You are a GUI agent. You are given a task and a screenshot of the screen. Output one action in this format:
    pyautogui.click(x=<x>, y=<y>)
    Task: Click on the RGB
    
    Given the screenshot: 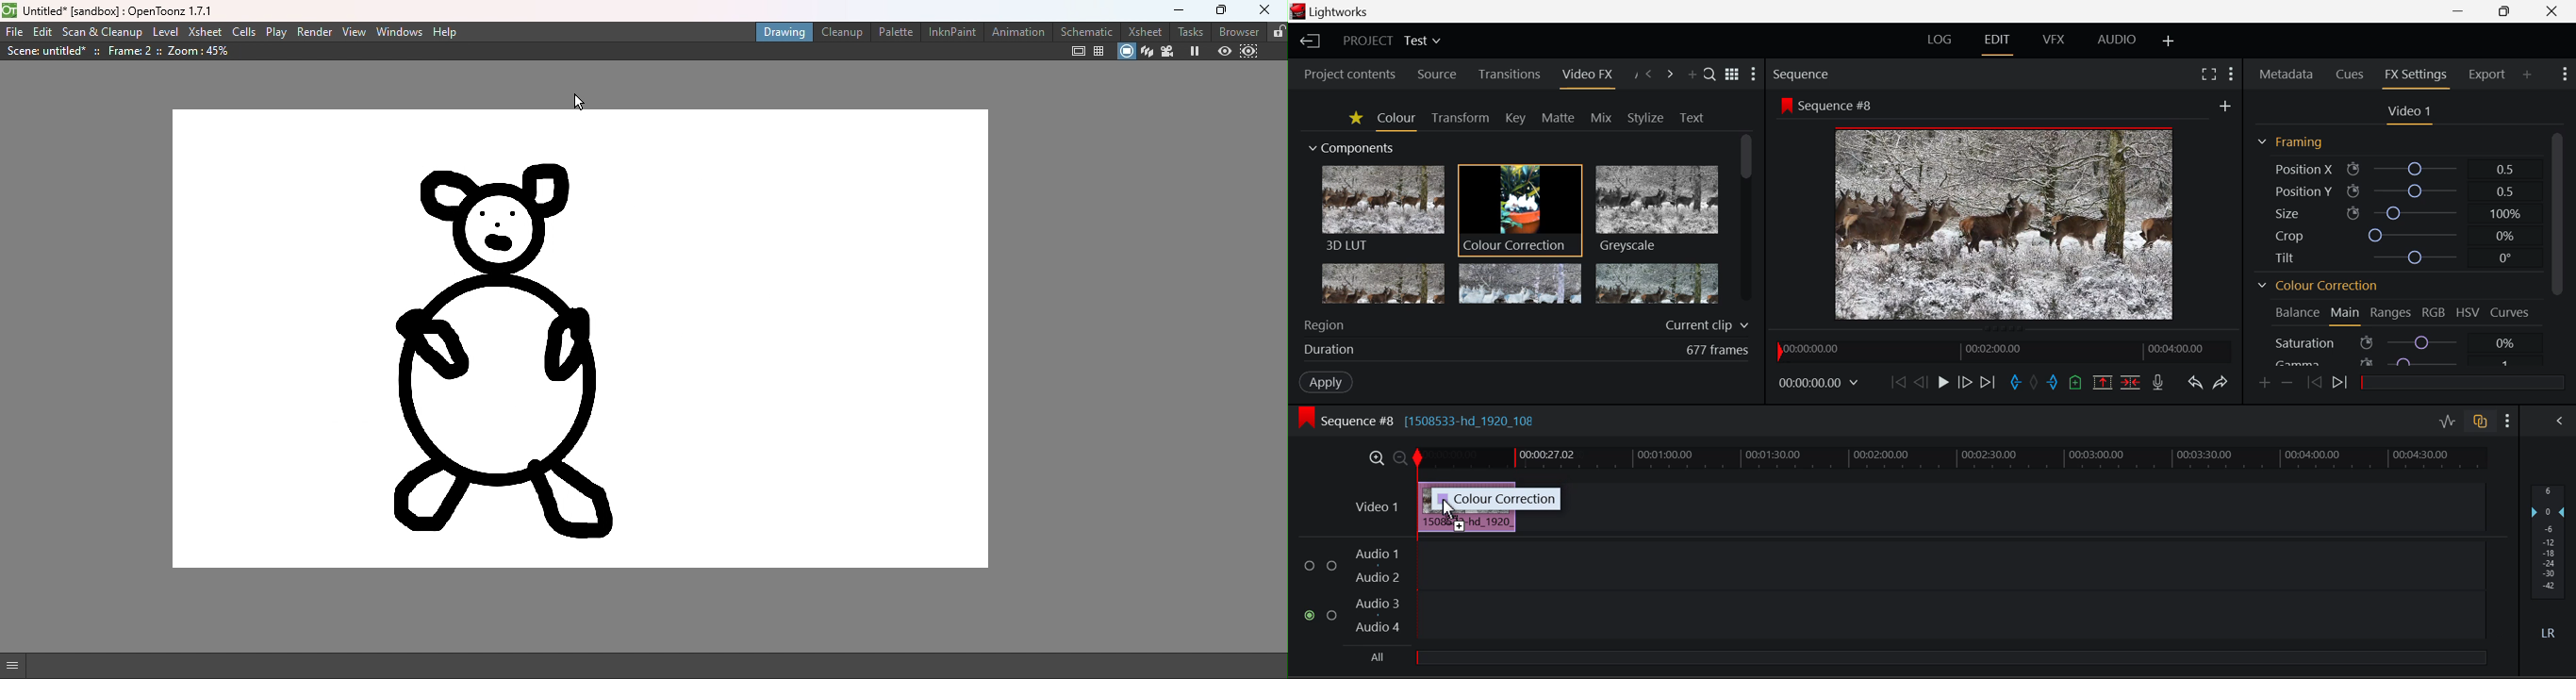 What is the action you would take?
    pyautogui.click(x=2434, y=312)
    